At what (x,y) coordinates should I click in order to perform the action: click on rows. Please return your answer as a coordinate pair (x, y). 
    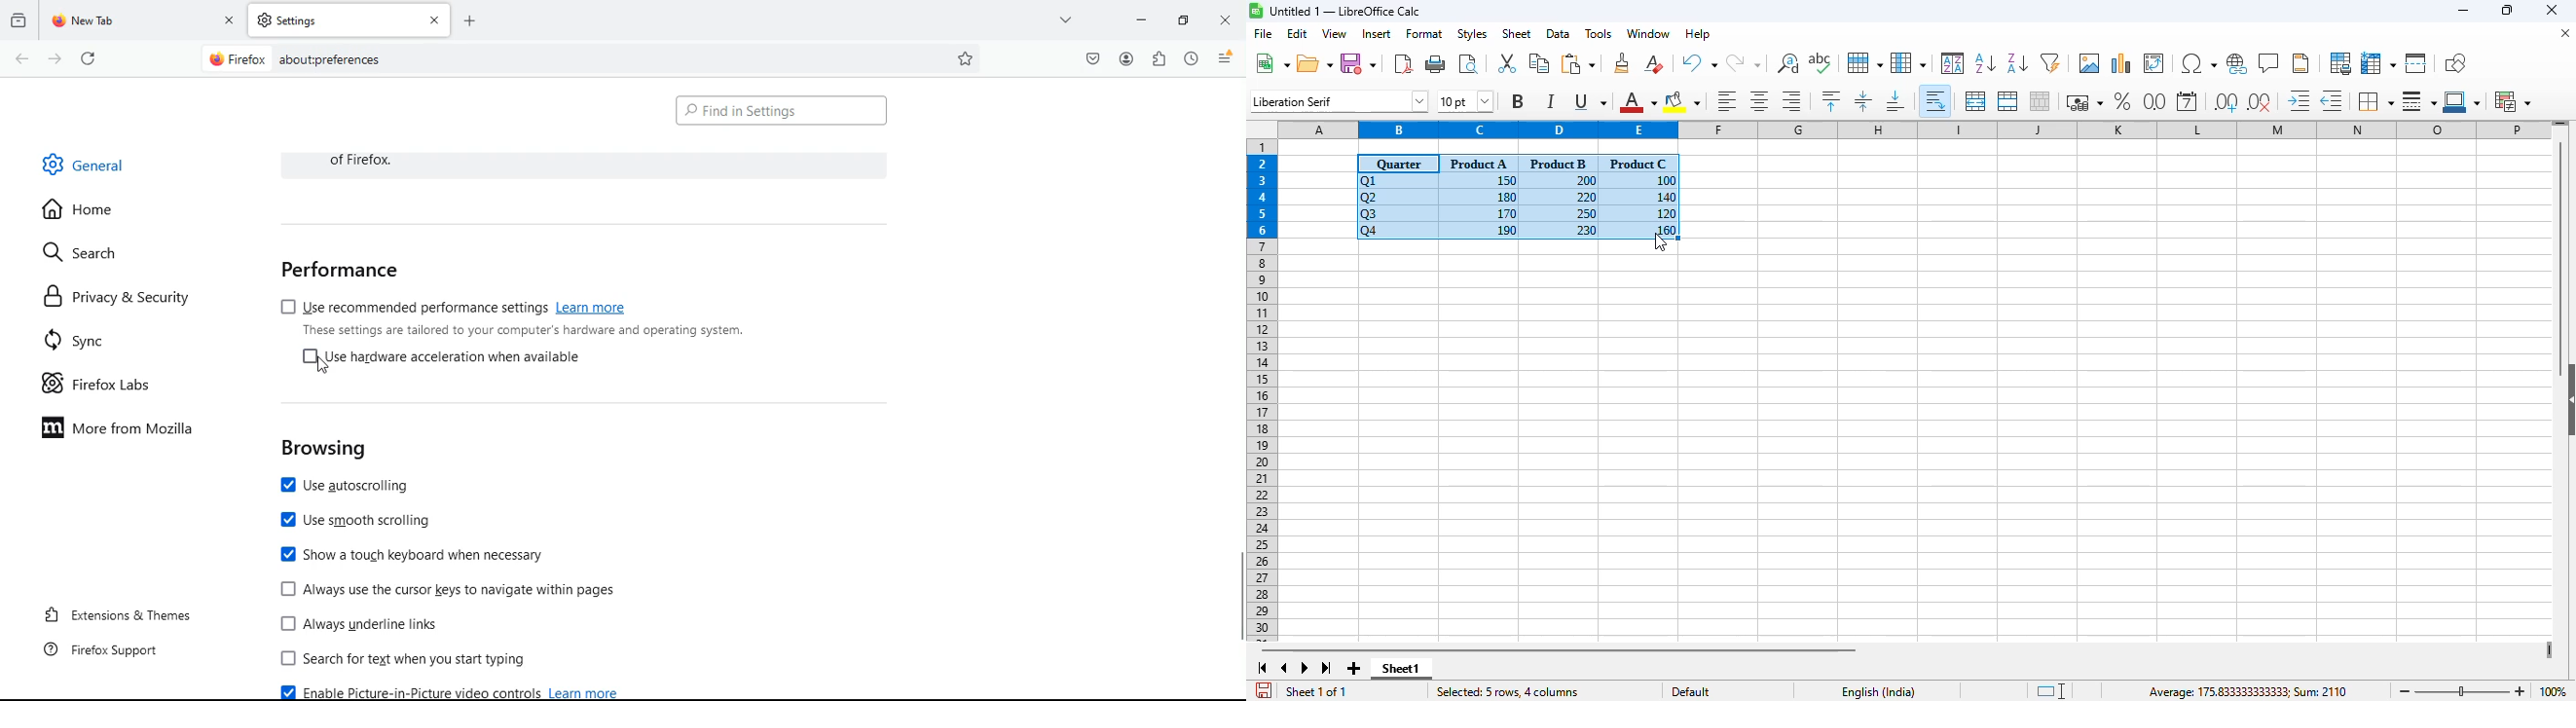
    Looking at the image, I should click on (1262, 390).